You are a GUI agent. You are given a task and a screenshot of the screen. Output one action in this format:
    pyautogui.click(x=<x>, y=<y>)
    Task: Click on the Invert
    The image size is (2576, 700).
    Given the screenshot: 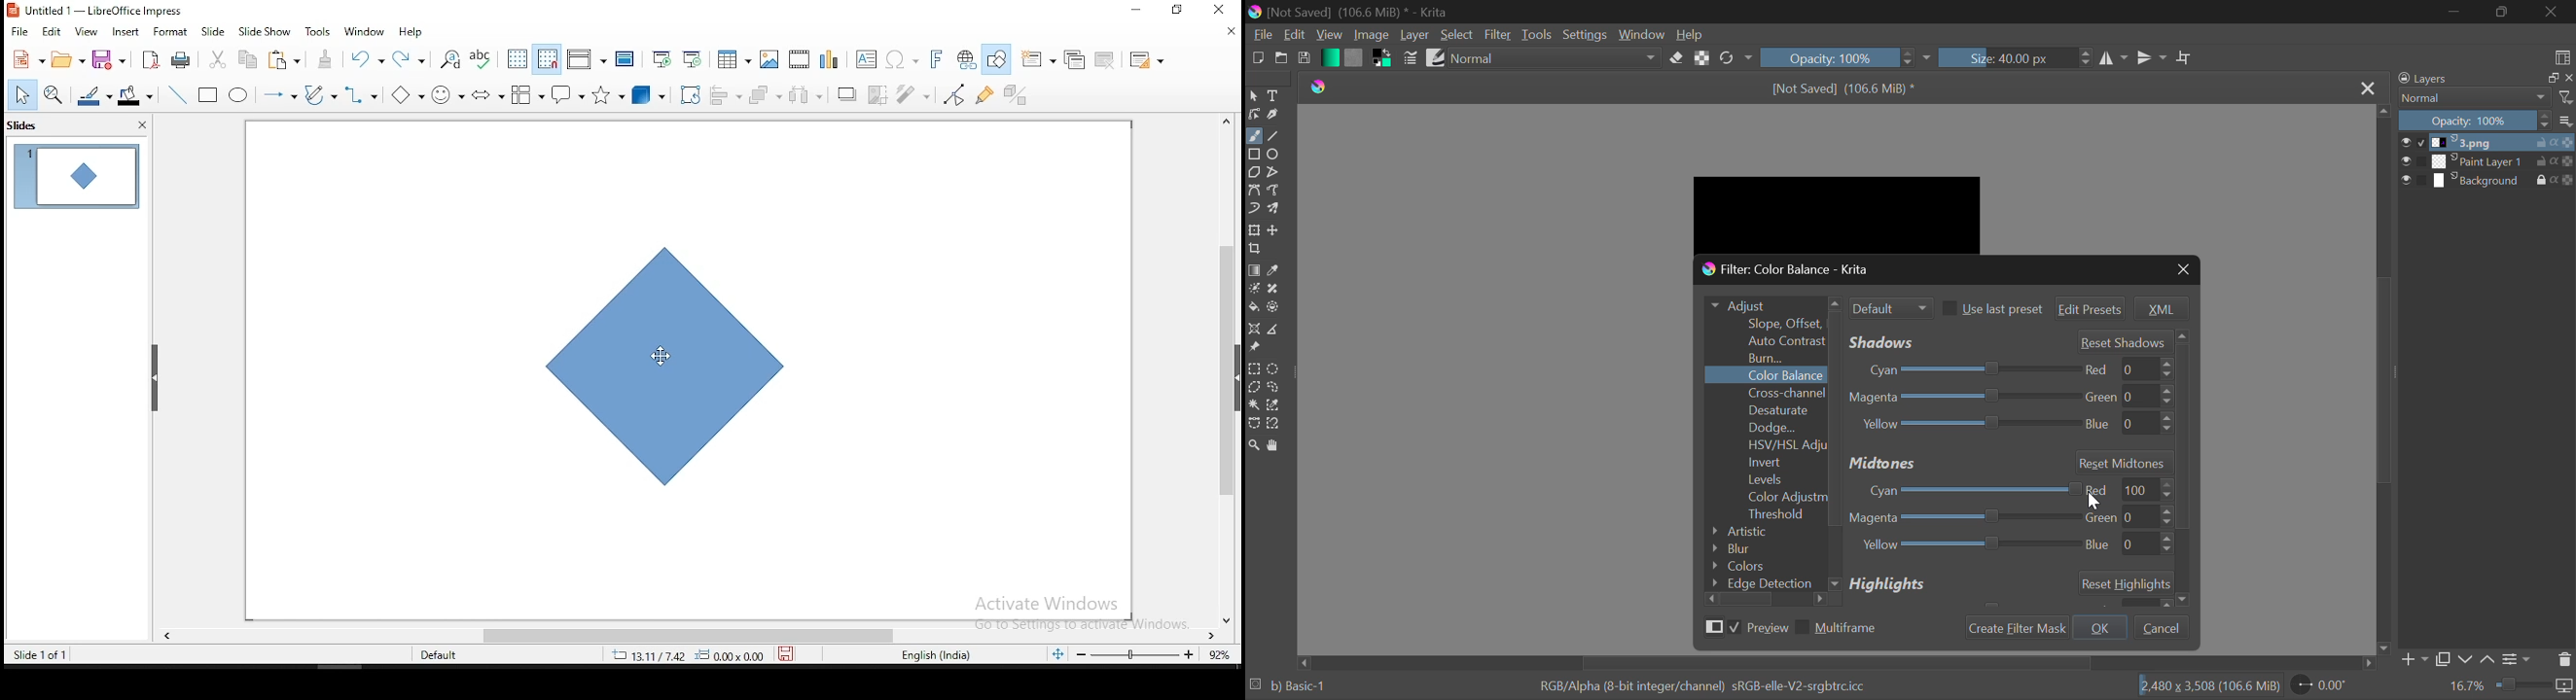 What is the action you would take?
    pyautogui.click(x=1767, y=462)
    